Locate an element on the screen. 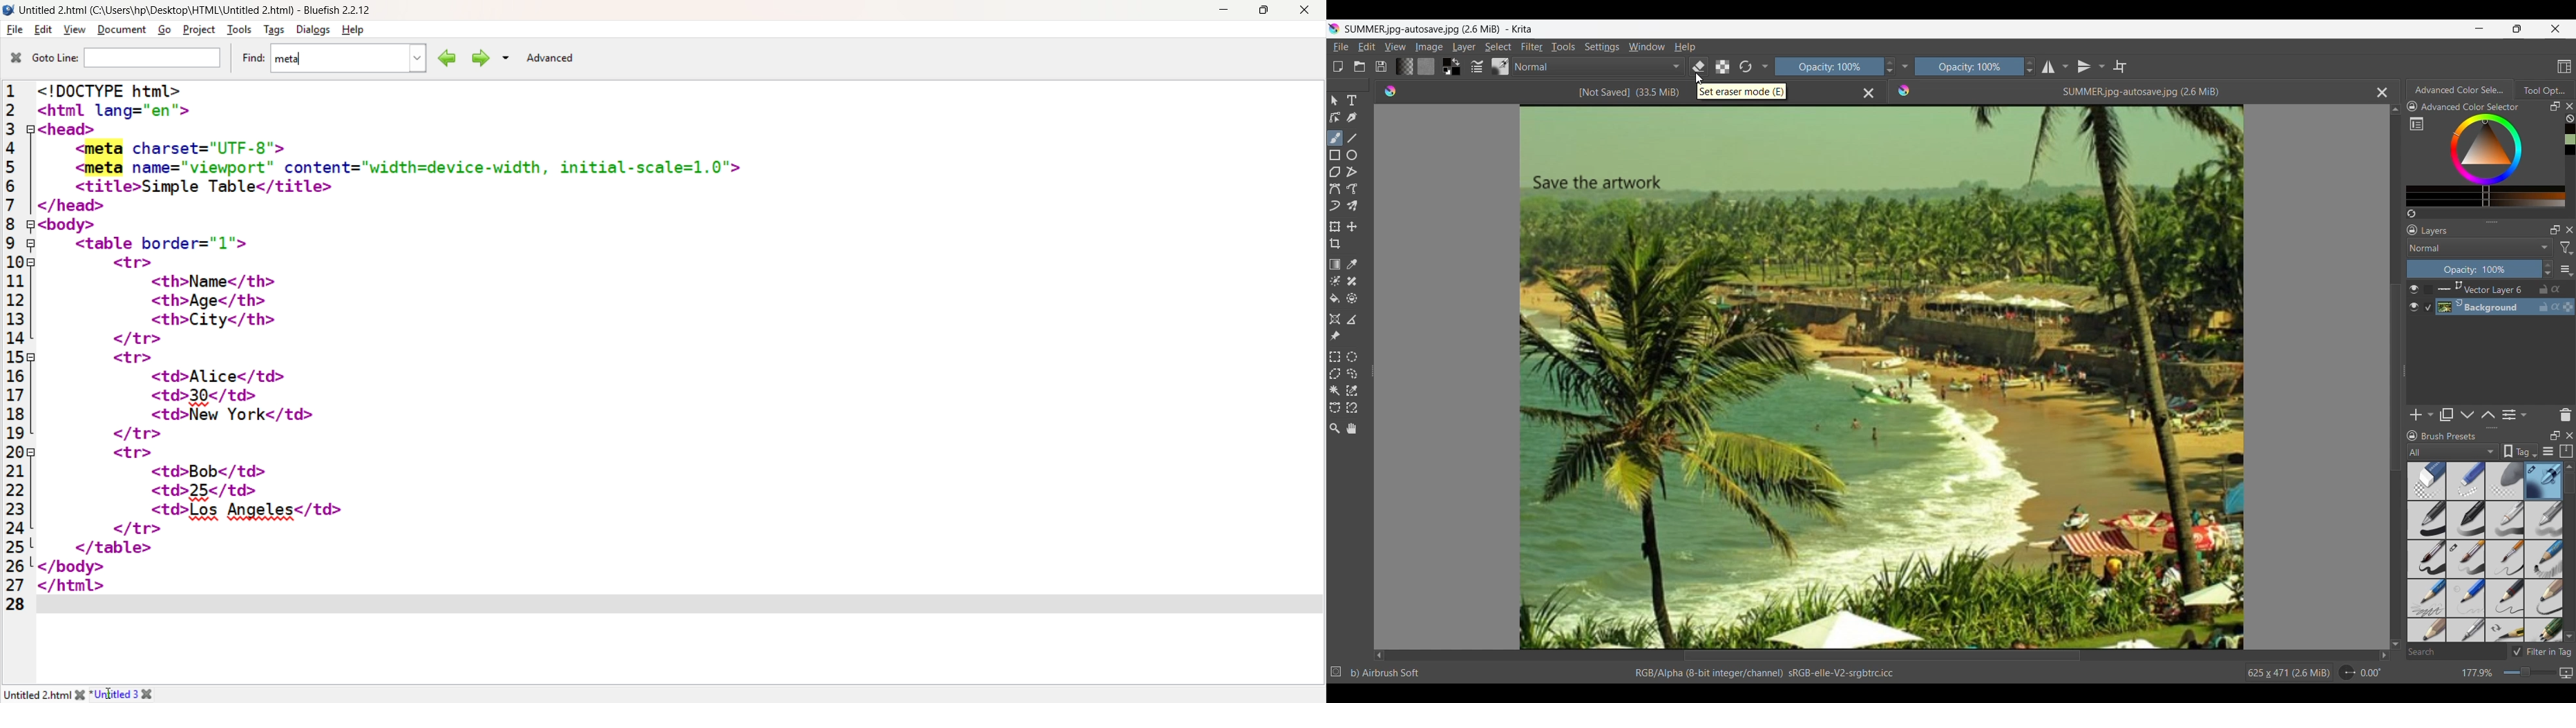 The height and width of the screenshot is (728, 2576). Goto Line: is located at coordinates (54, 59).